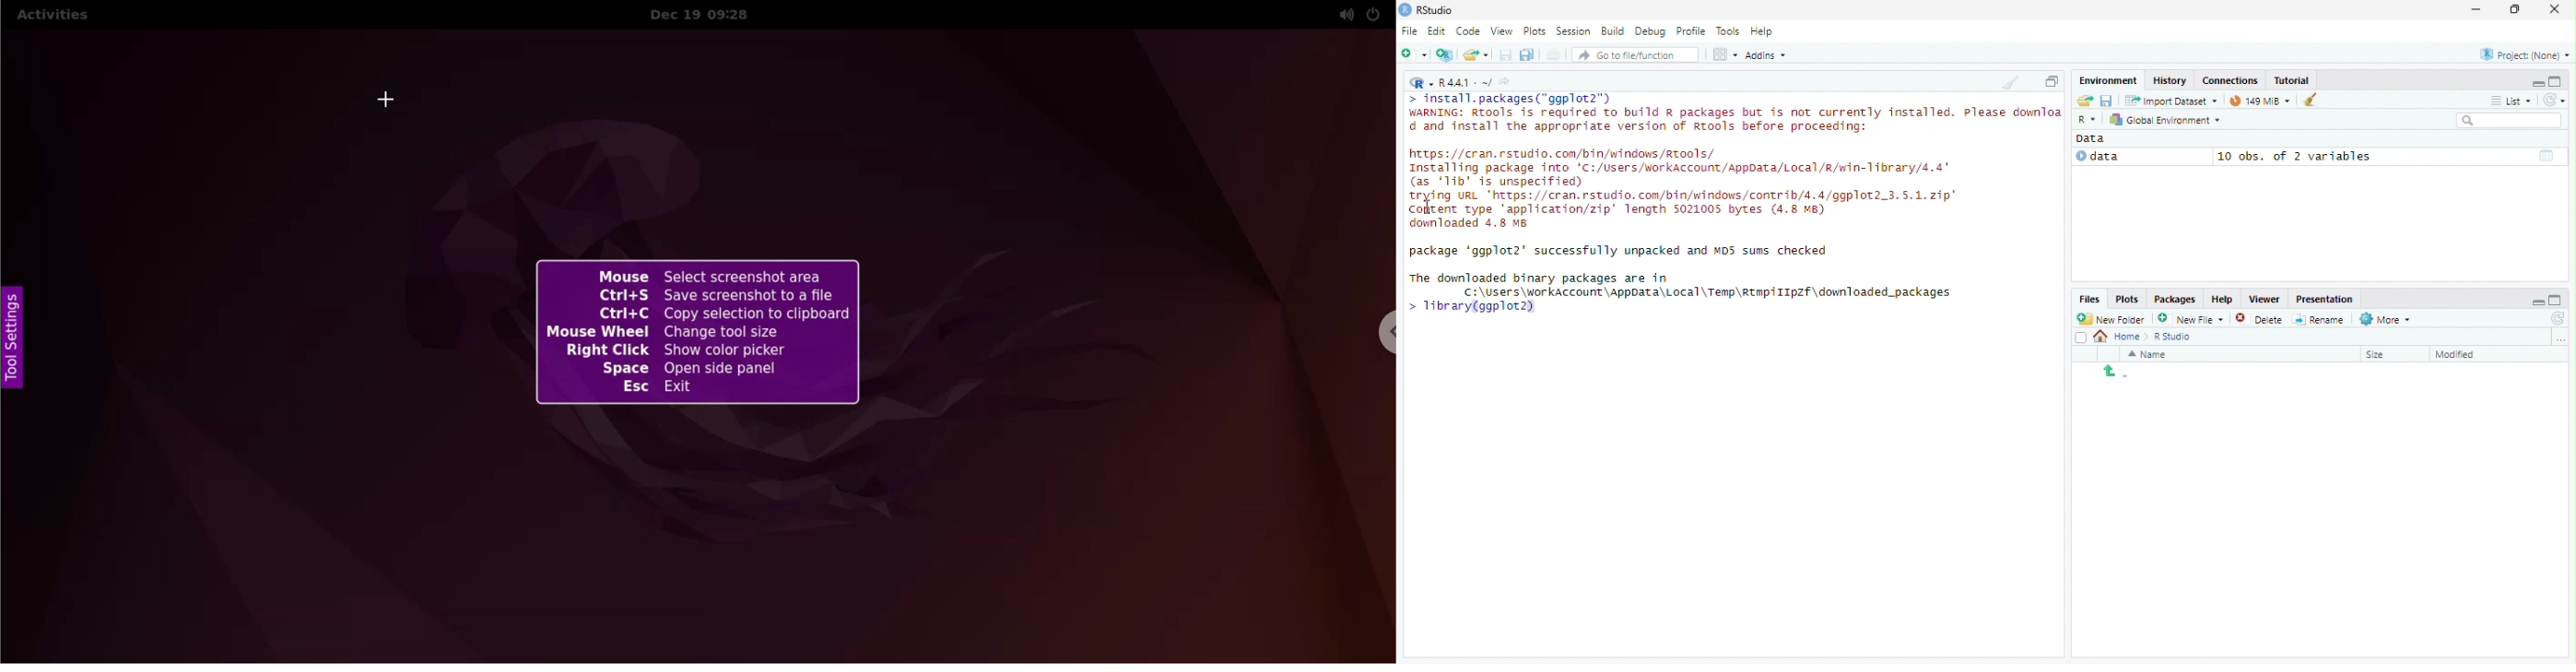 This screenshot has height=672, width=2576. I want to click on Close, so click(2557, 8).